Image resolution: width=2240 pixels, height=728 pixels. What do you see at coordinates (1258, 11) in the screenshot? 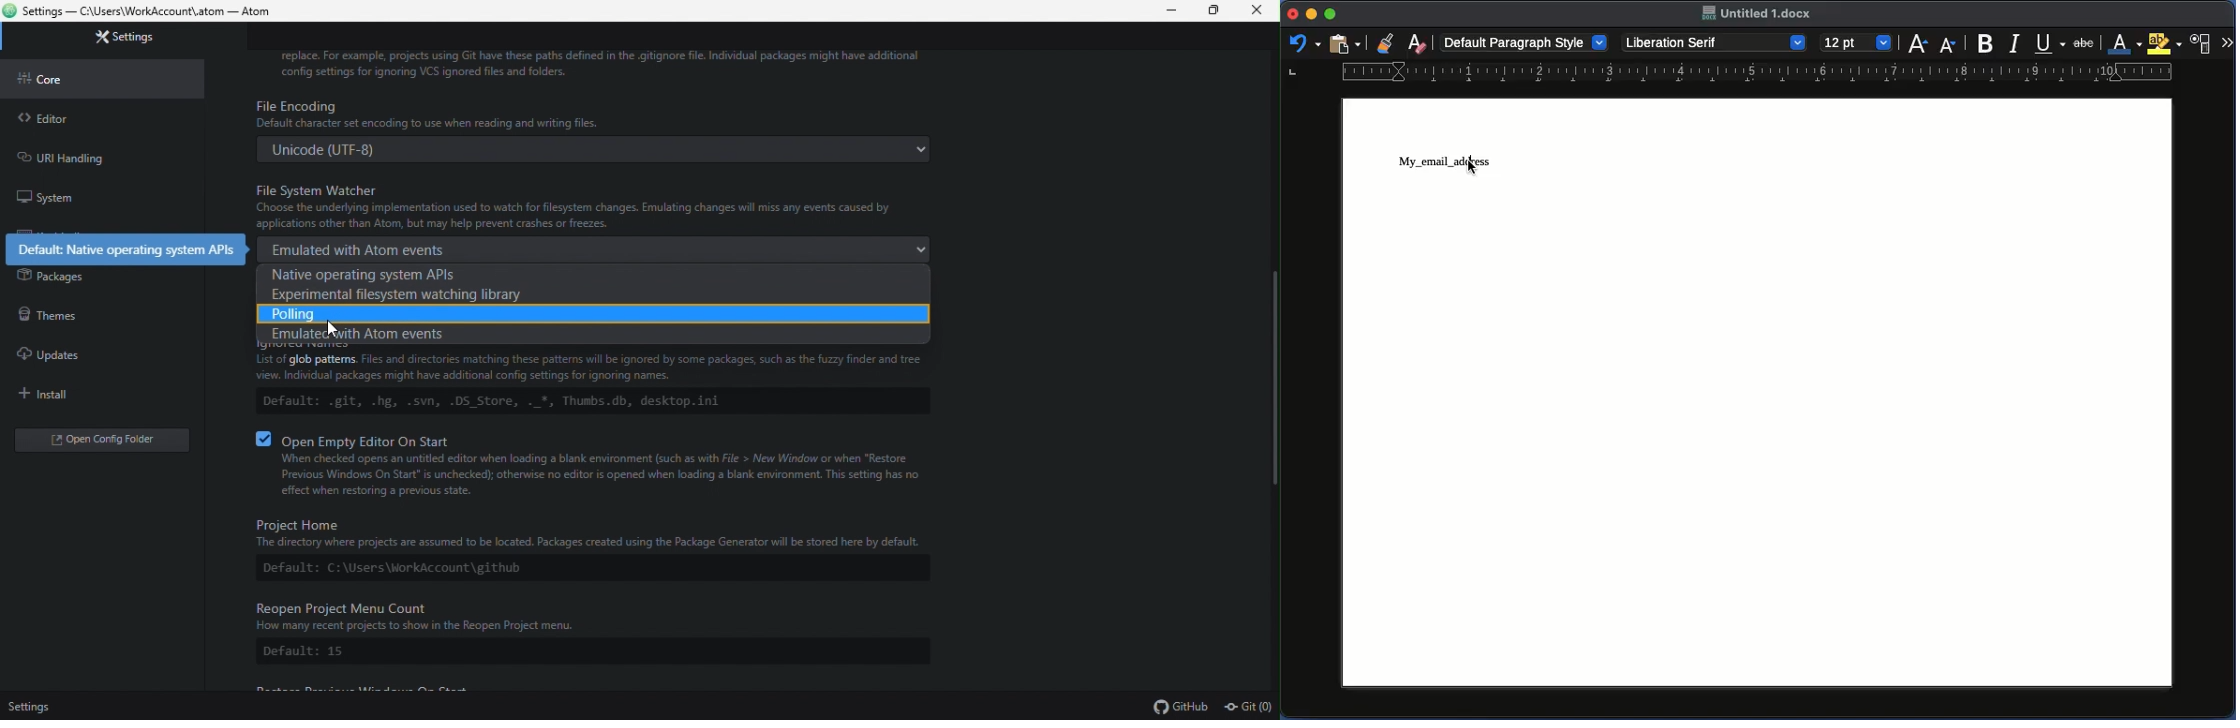
I see `close` at bounding box center [1258, 11].